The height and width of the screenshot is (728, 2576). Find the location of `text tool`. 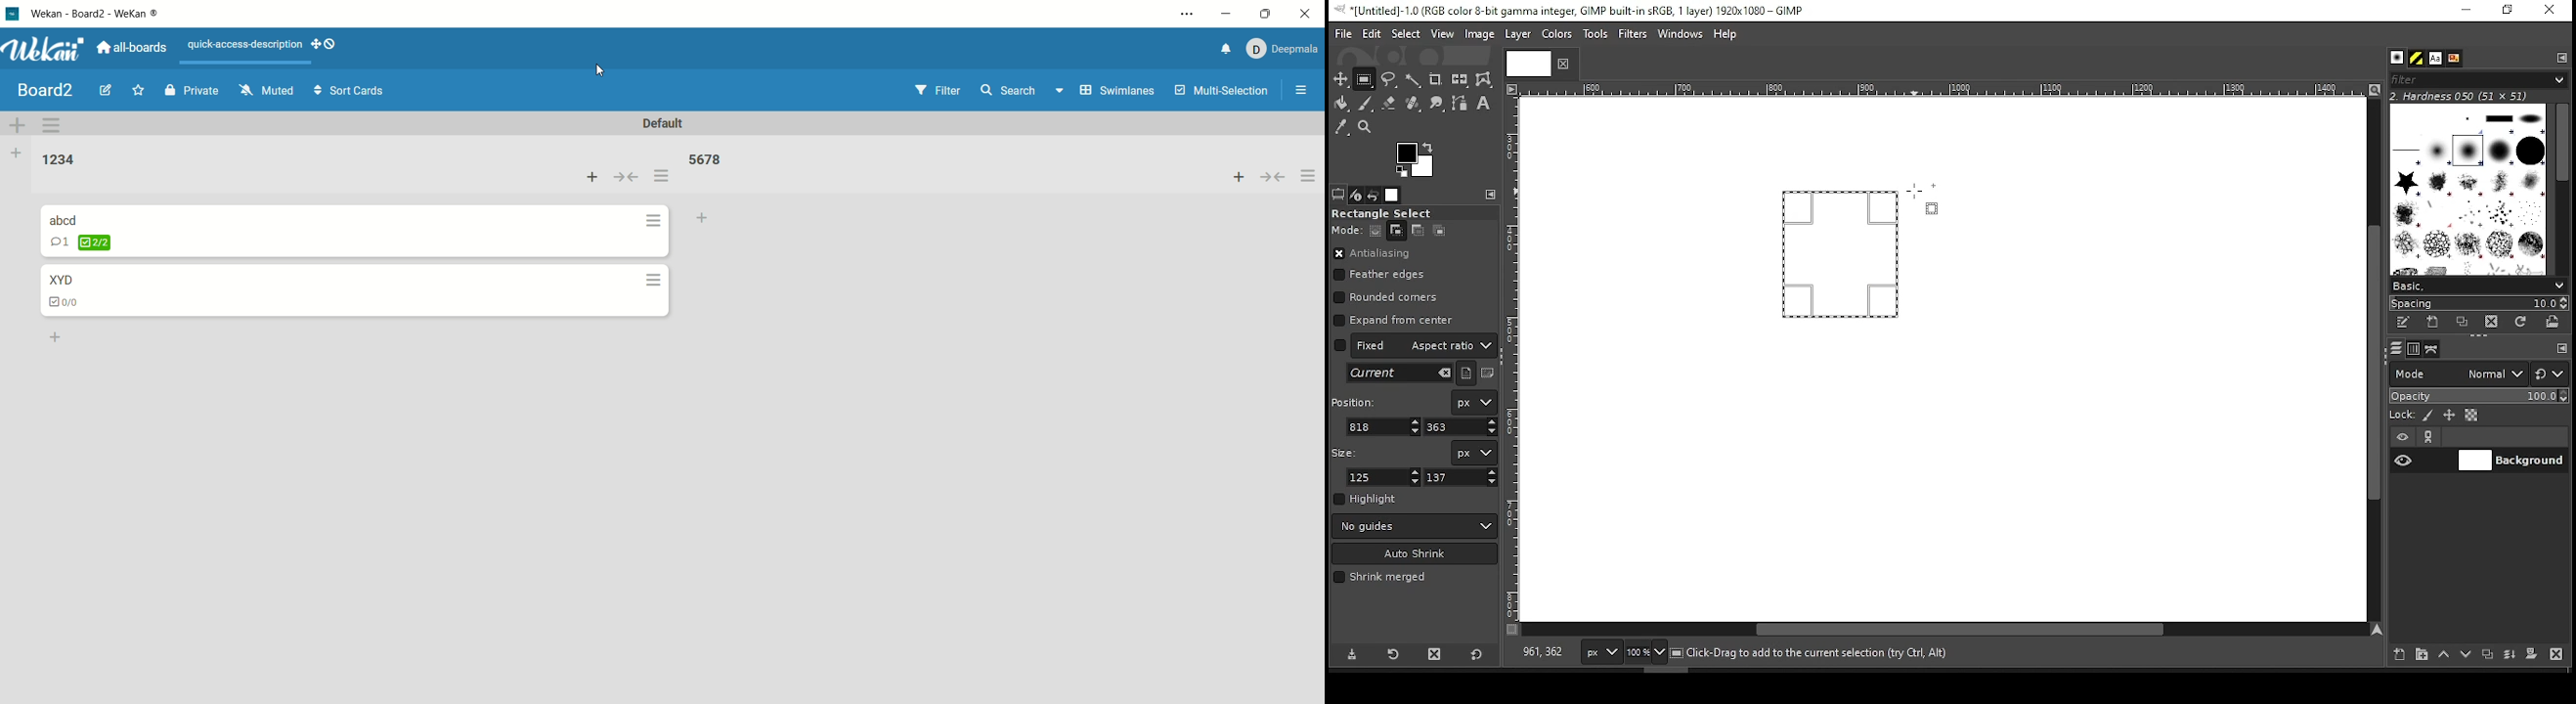

text tool is located at coordinates (1483, 105).